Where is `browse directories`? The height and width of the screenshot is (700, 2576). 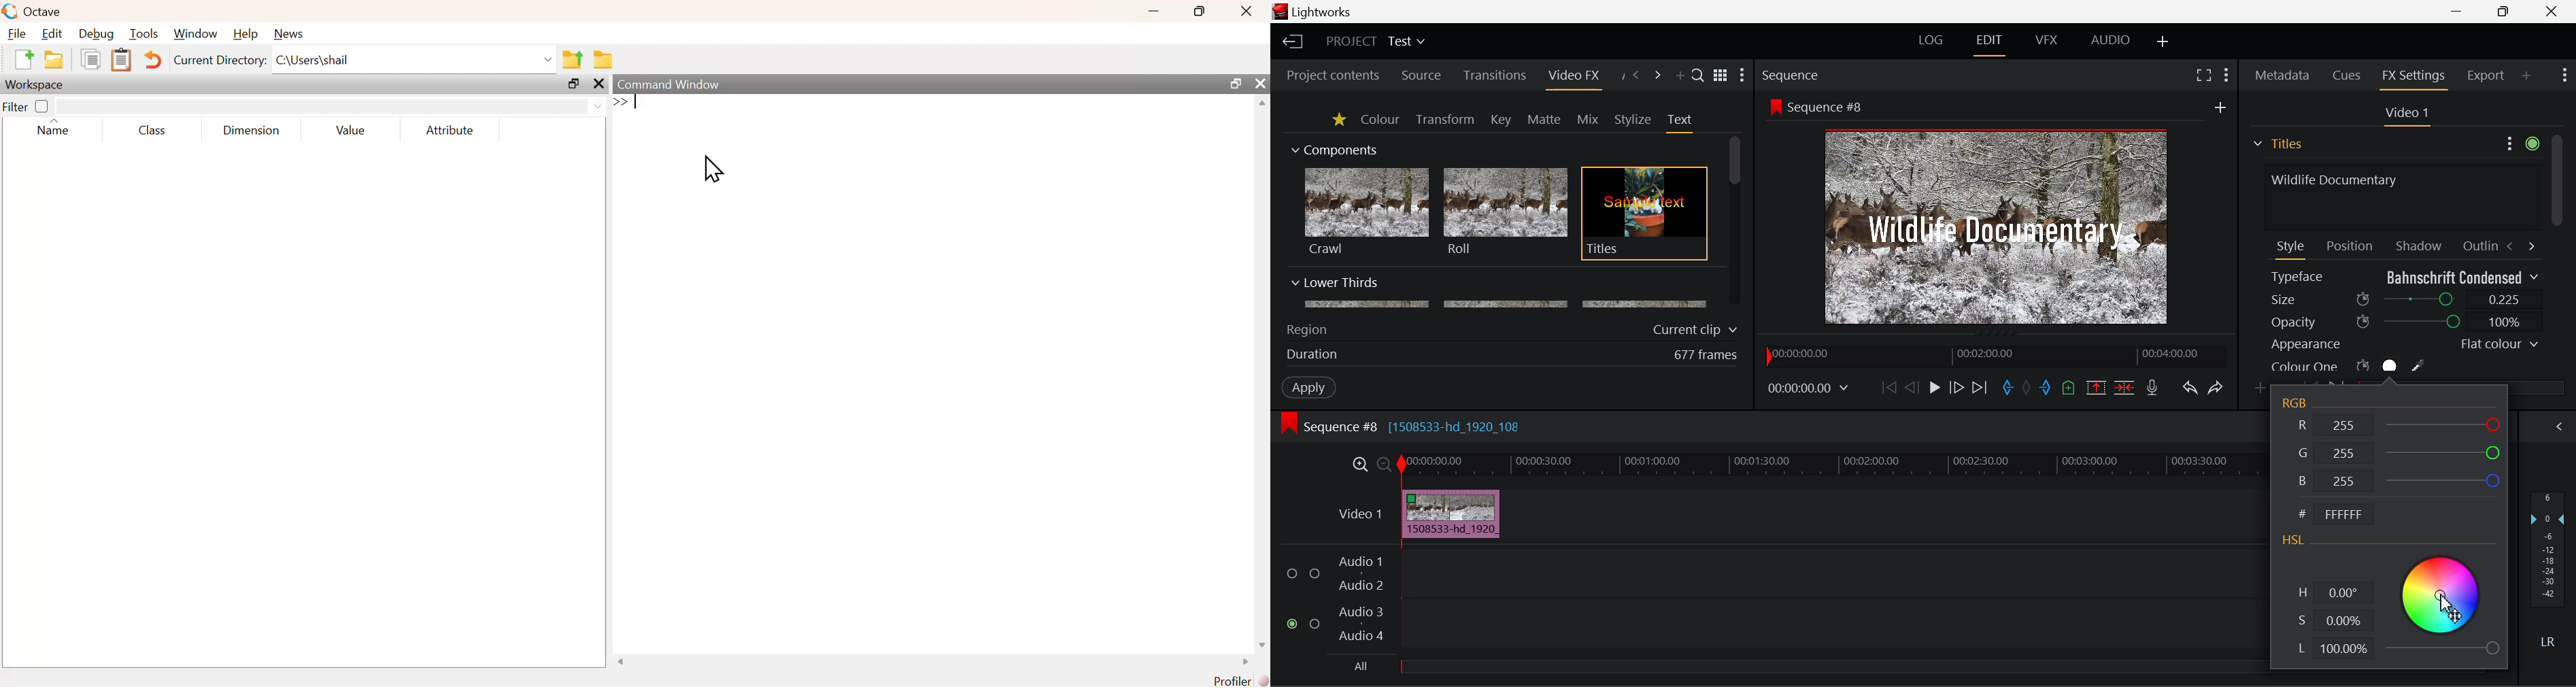 browse directories is located at coordinates (604, 60).